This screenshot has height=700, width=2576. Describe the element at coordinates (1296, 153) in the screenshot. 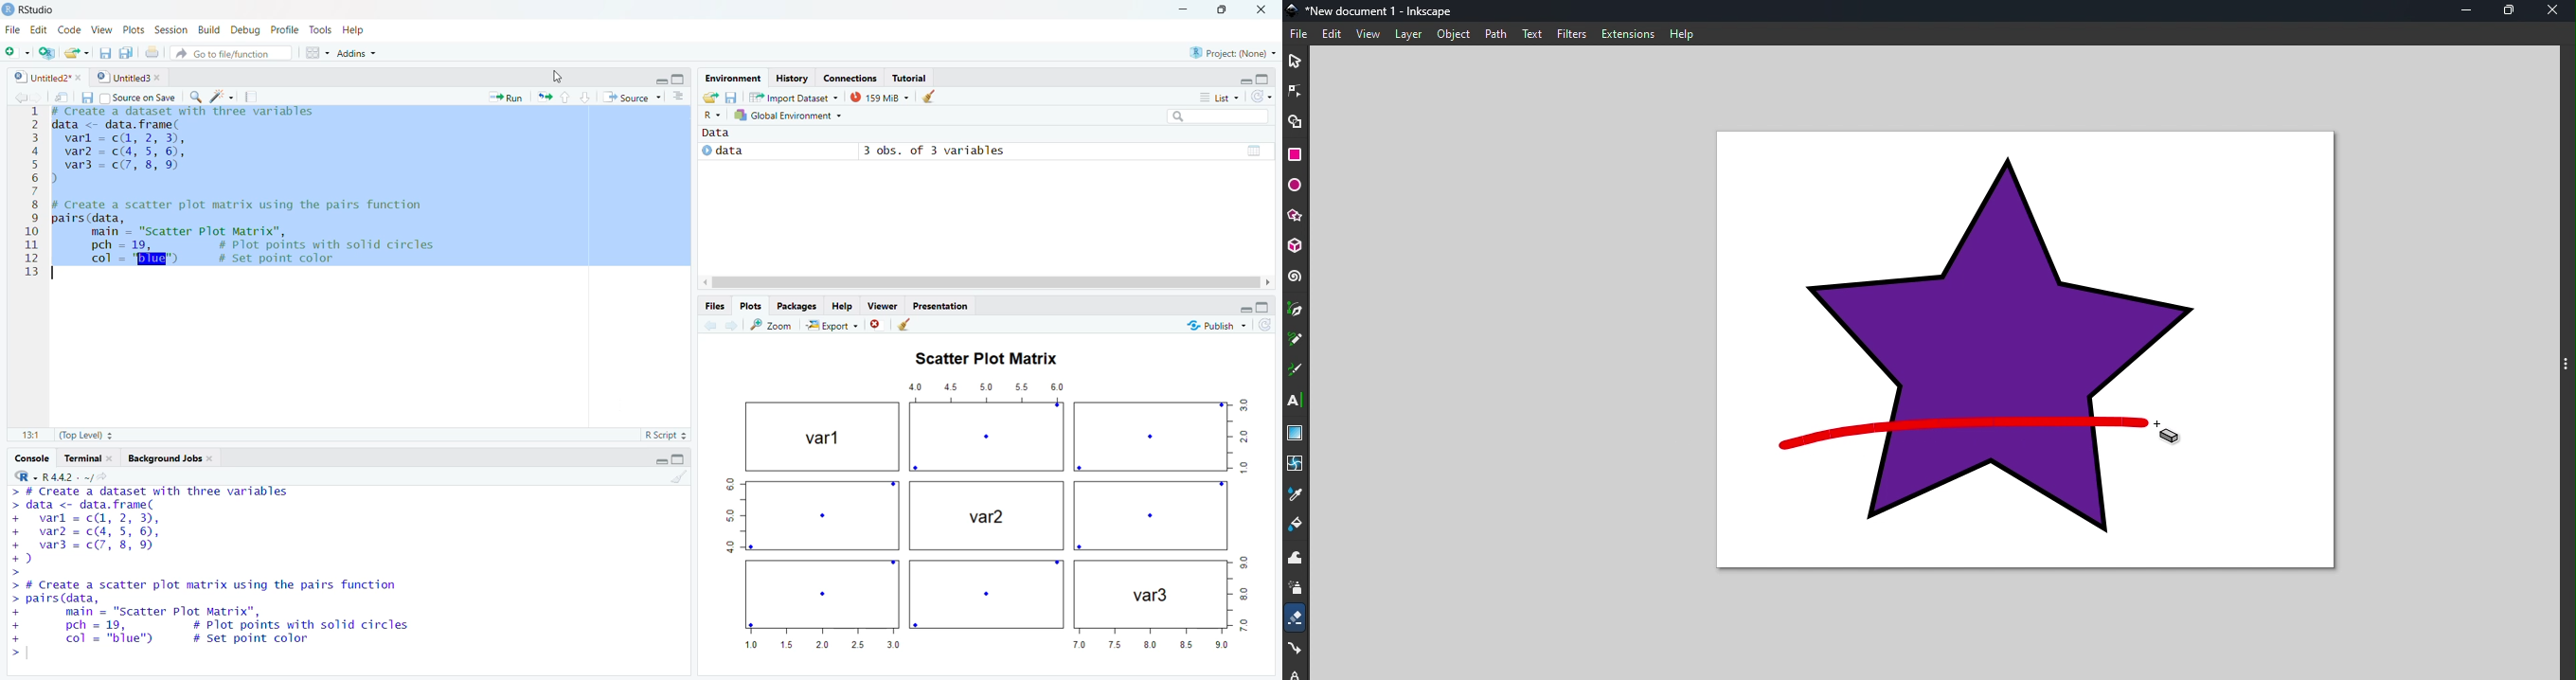

I see `rectangle tool` at that location.